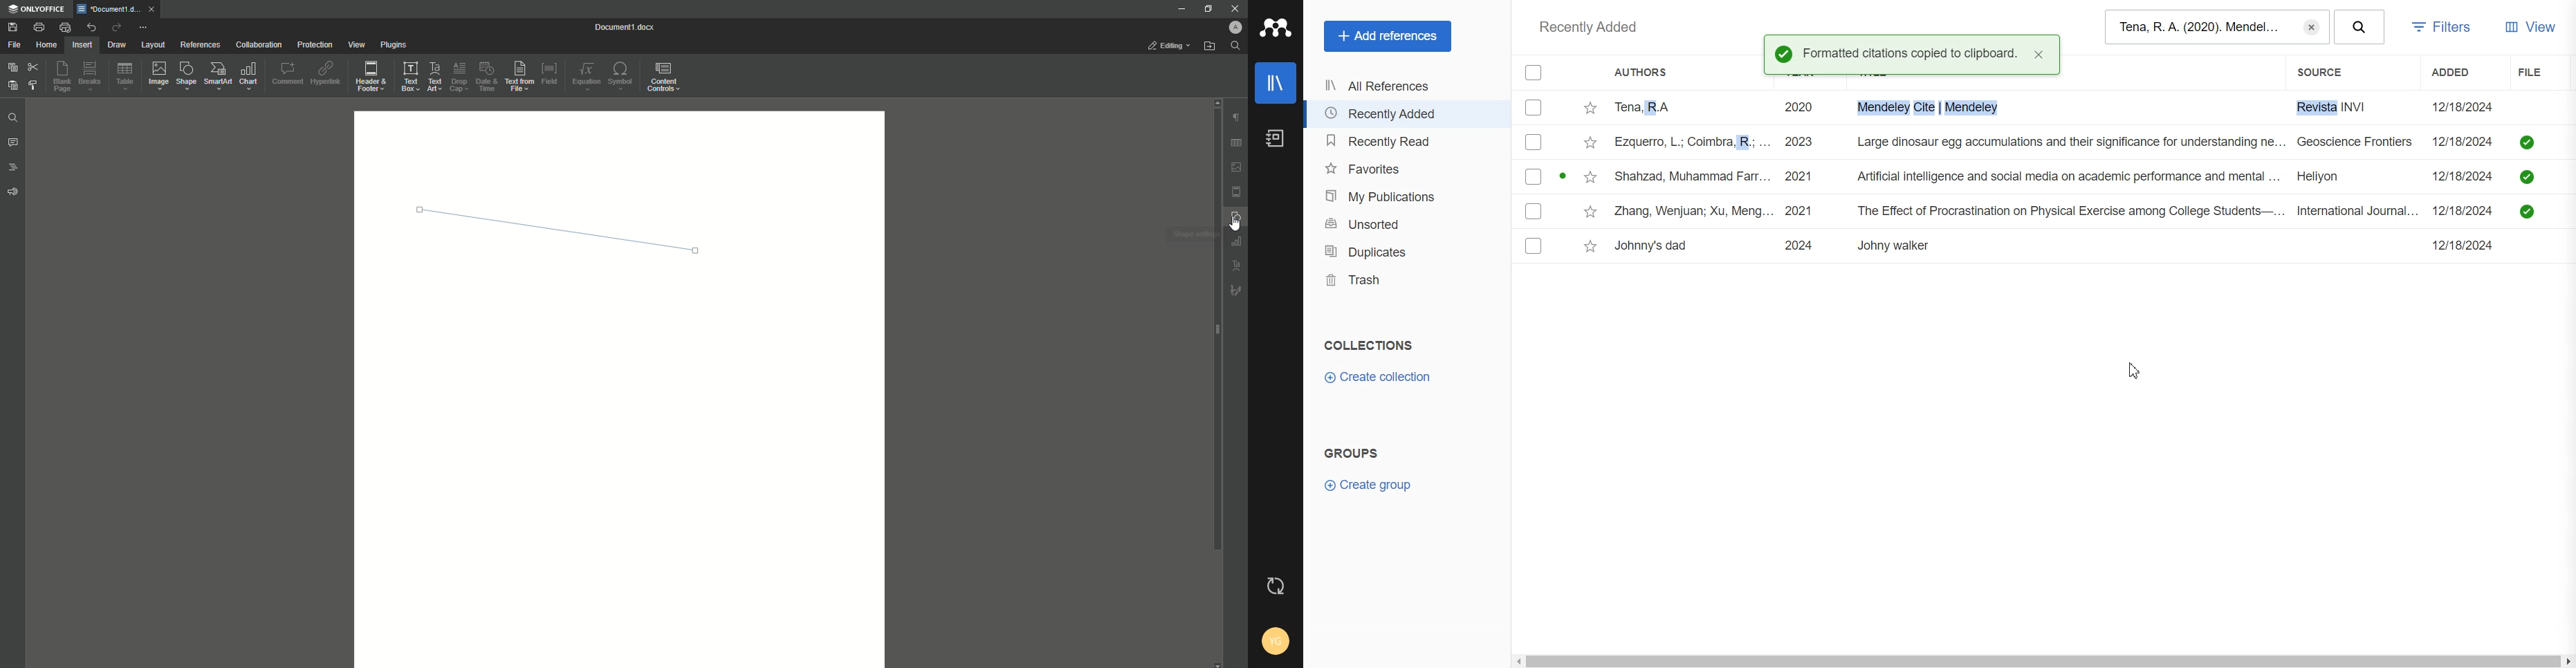  What do you see at coordinates (551, 73) in the screenshot?
I see `Field` at bounding box center [551, 73].